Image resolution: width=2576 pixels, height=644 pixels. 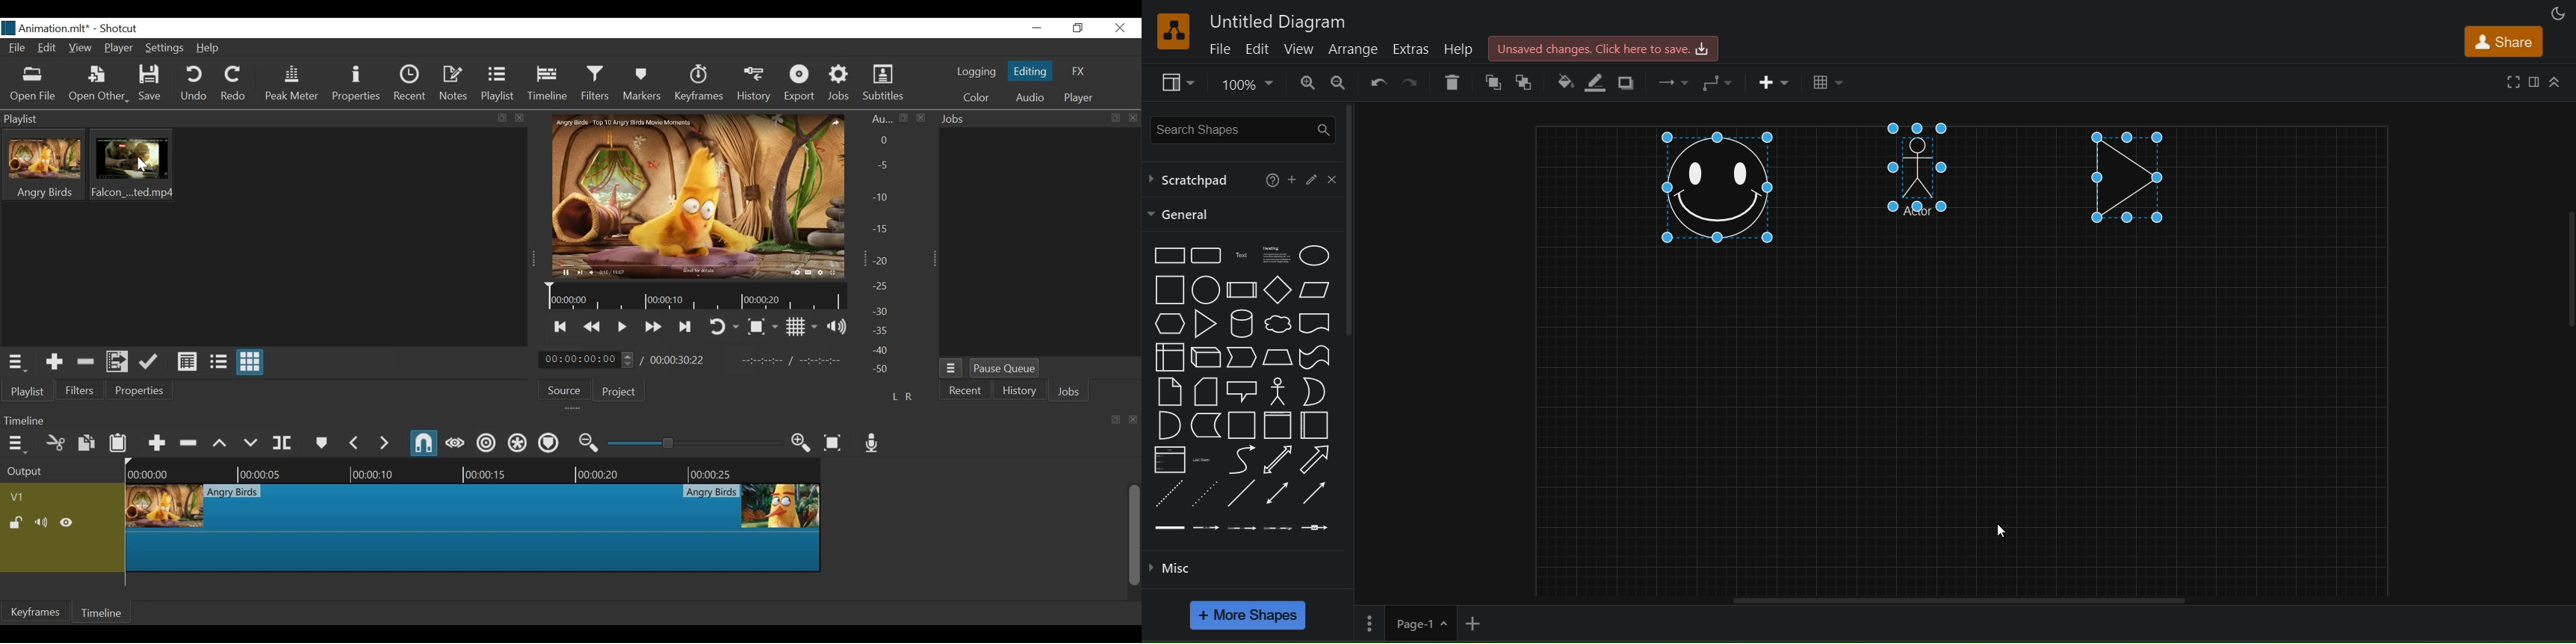 I want to click on Toggle Zoom, so click(x=763, y=326).